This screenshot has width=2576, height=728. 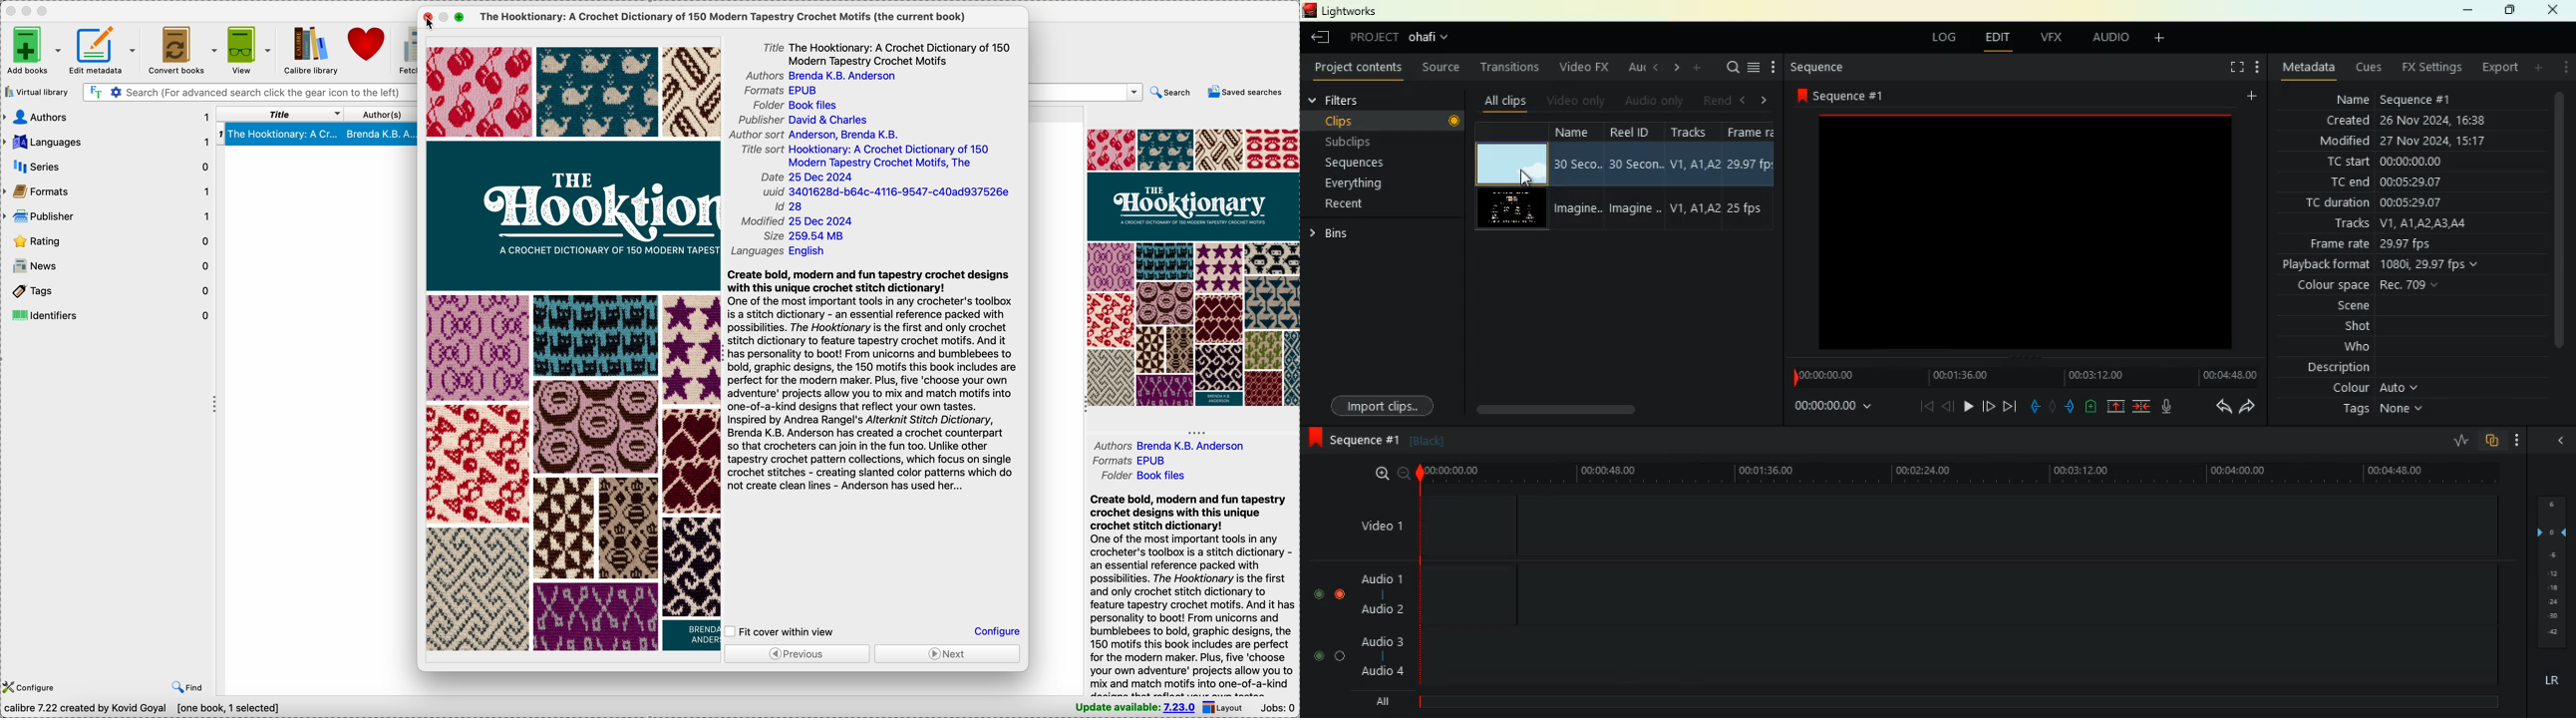 What do you see at coordinates (2217, 406) in the screenshot?
I see `back` at bounding box center [2217, 406].